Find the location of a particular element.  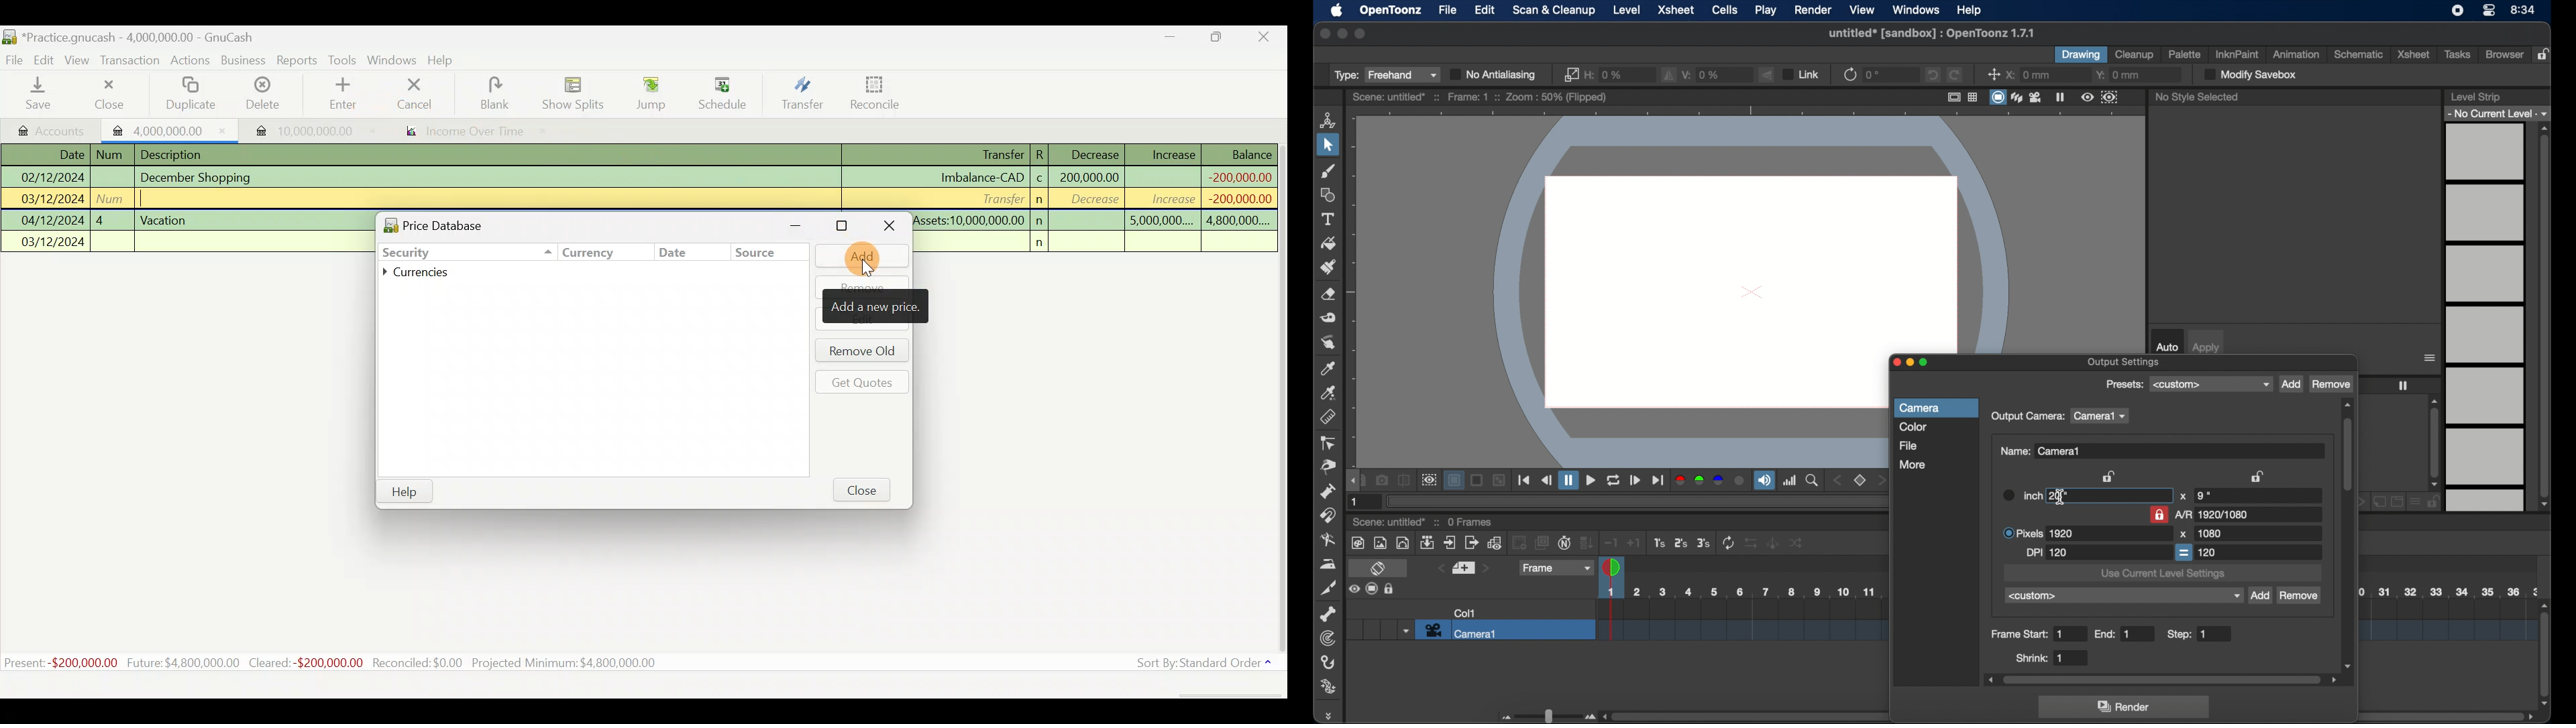

Minimise is located at coordinates (1172, 40).